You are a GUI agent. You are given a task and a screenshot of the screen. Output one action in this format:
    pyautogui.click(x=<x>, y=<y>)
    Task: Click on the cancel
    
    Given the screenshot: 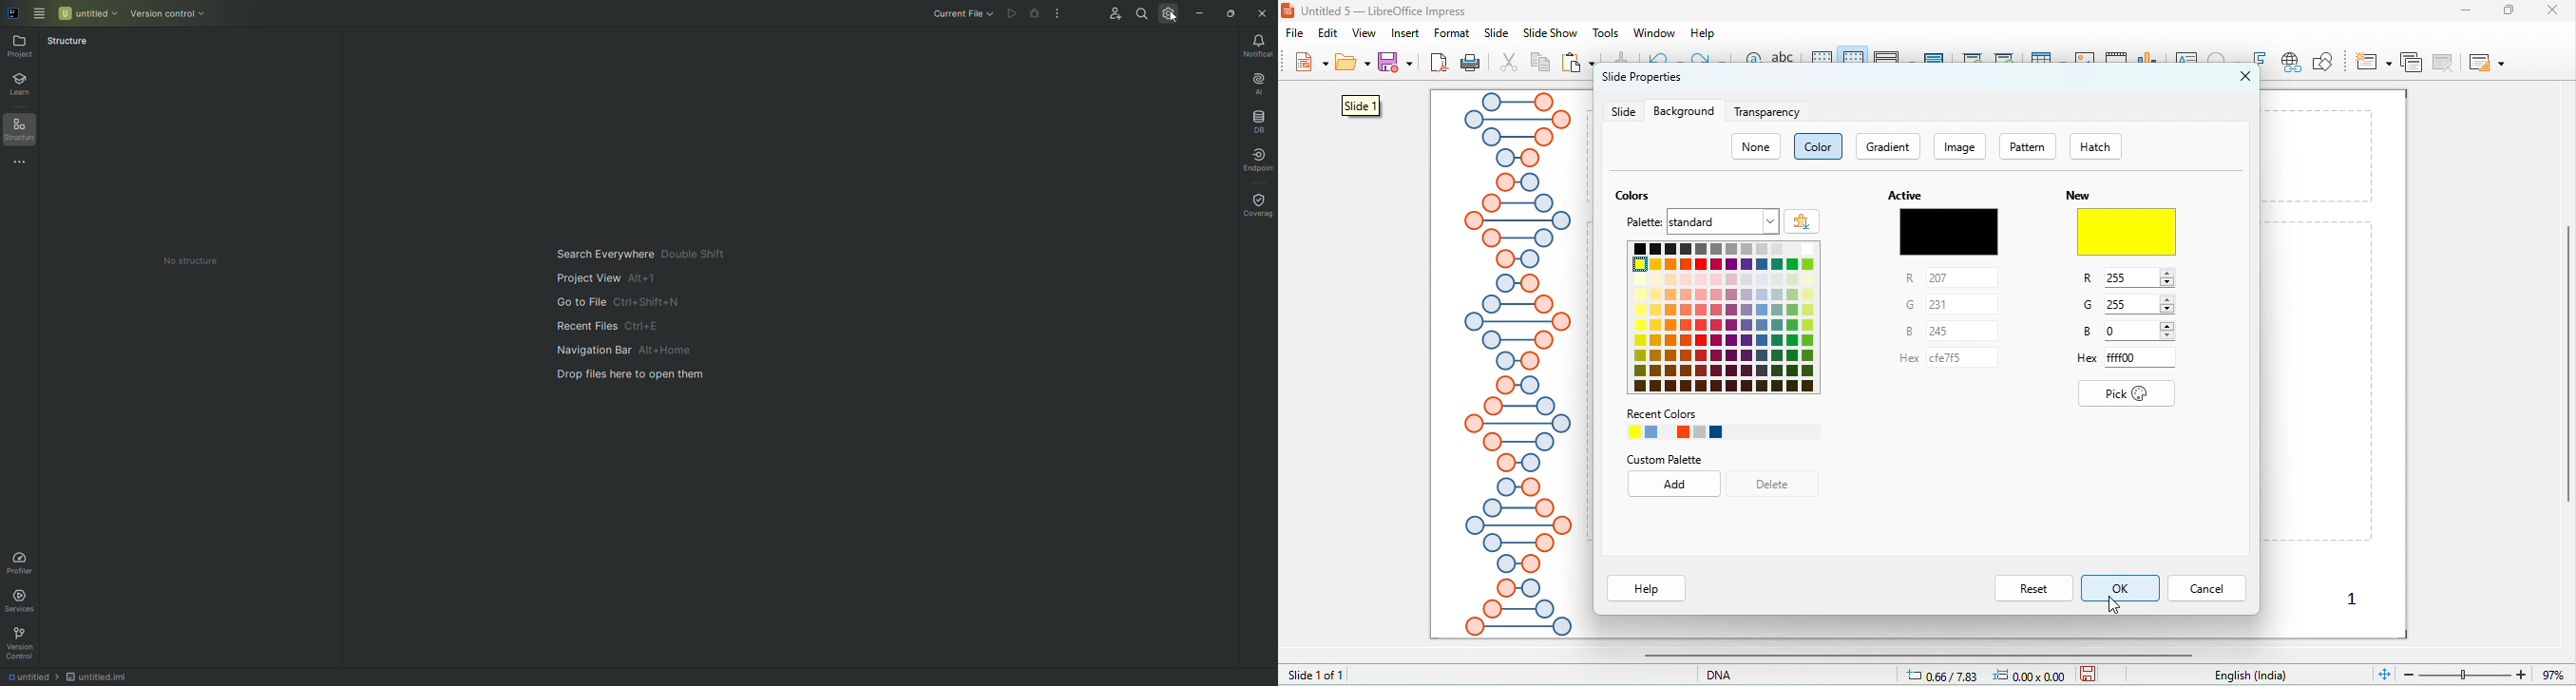 What is the action you would take?
    pyautogui.click(x=2206, y=587)
    